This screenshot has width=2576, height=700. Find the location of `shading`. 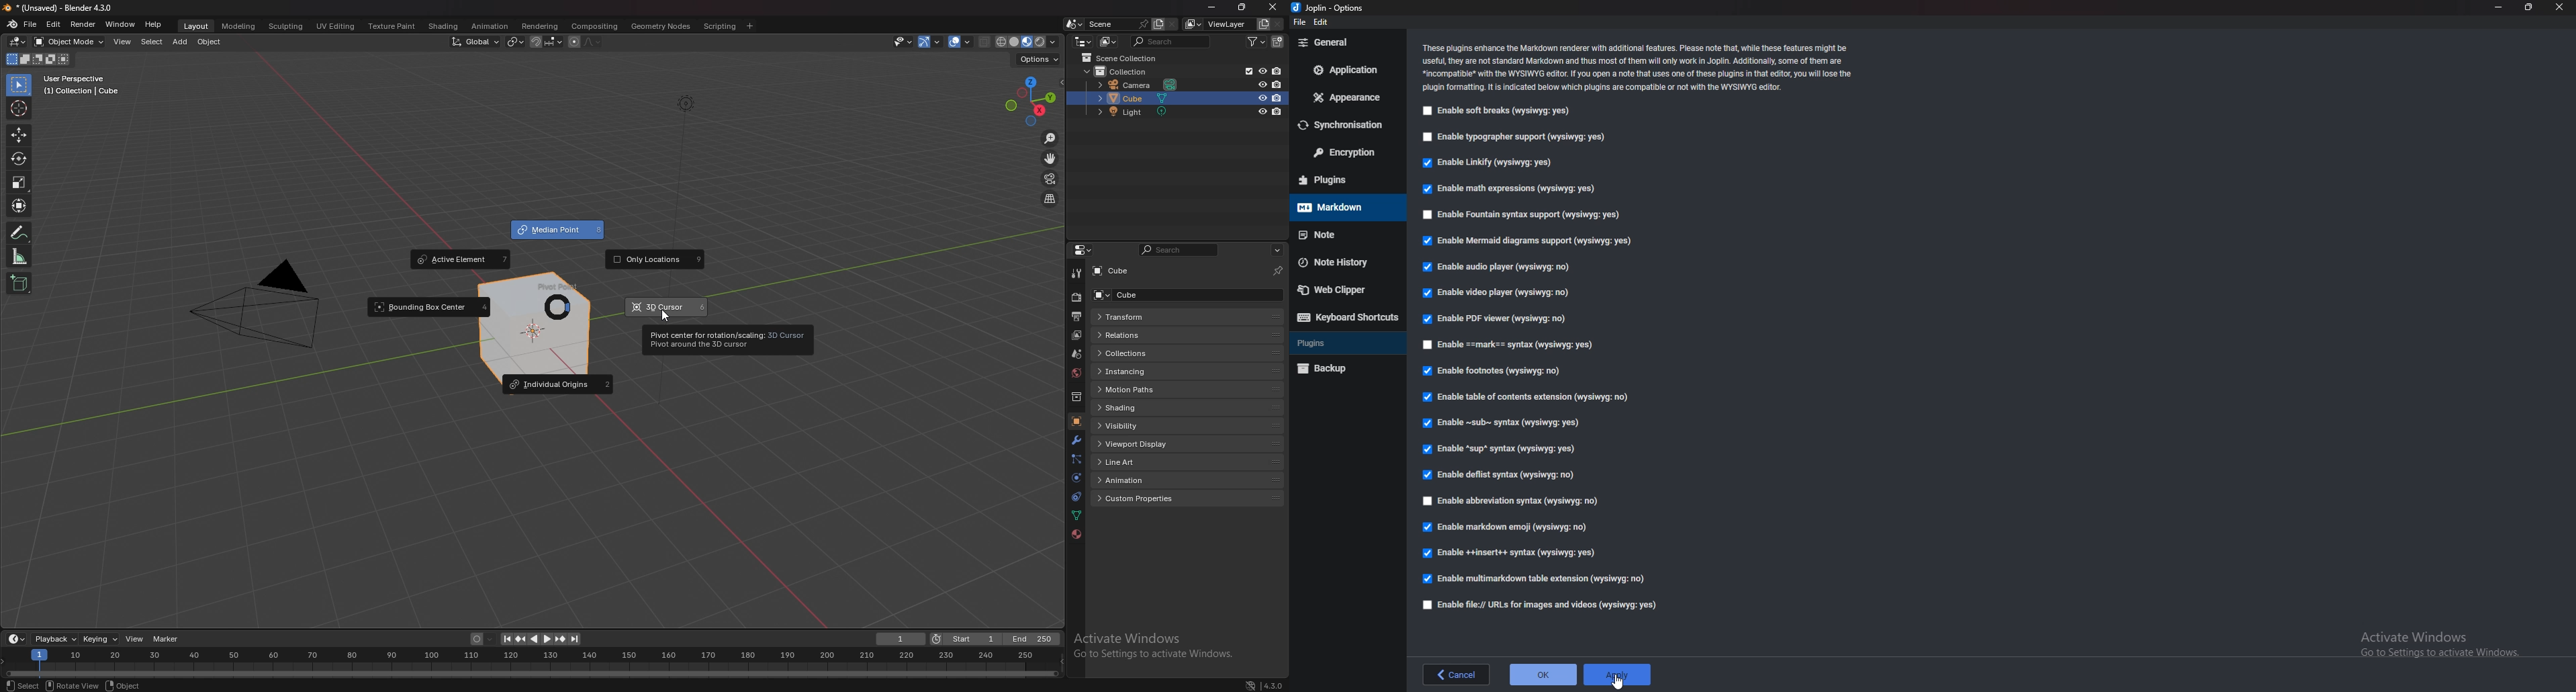

shading is located at coordinates (445, 26).